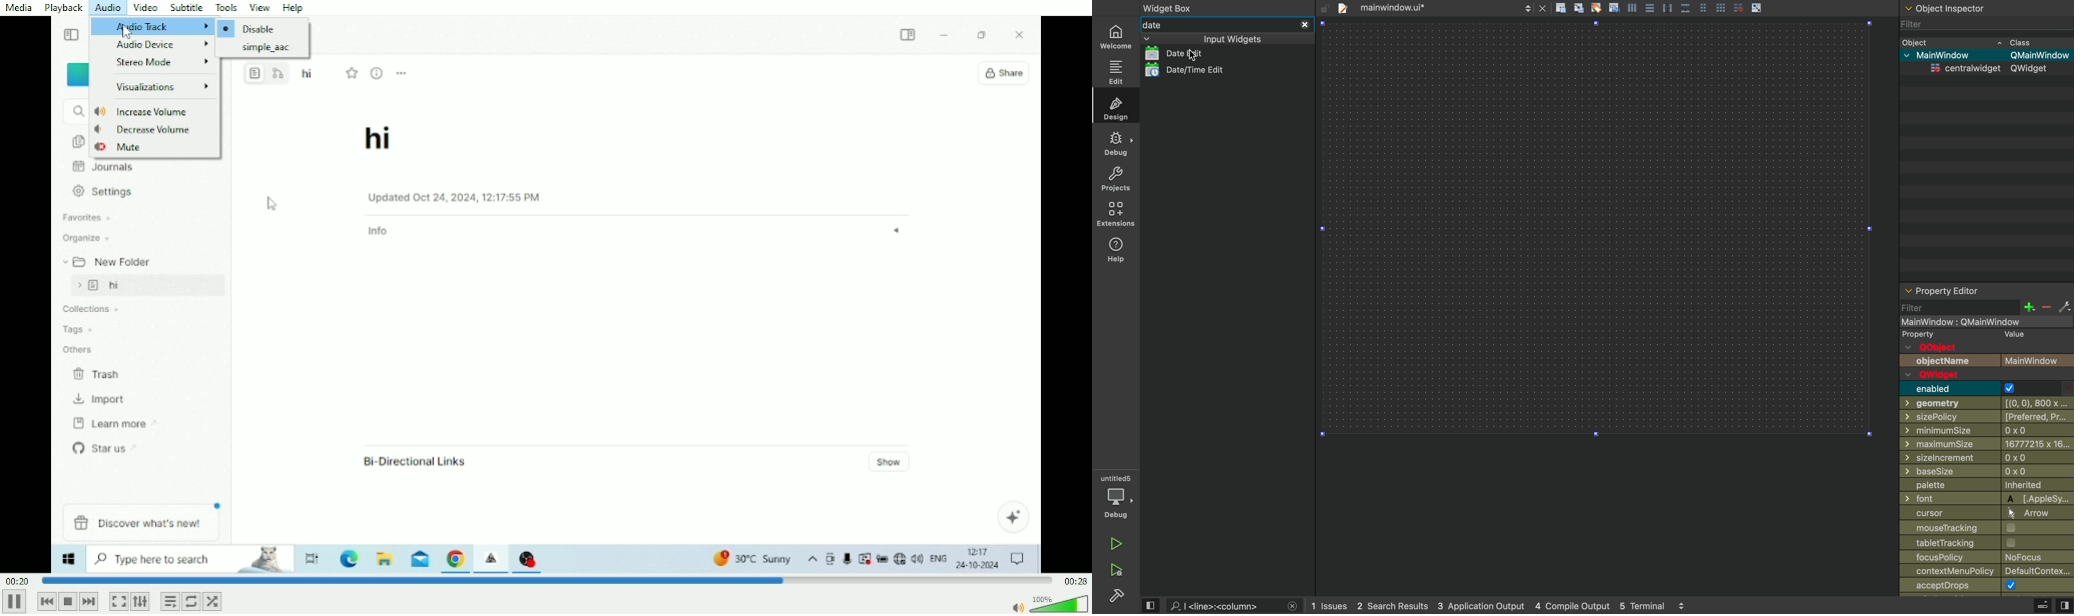  I want to click on Volume, so click(1049, 603).